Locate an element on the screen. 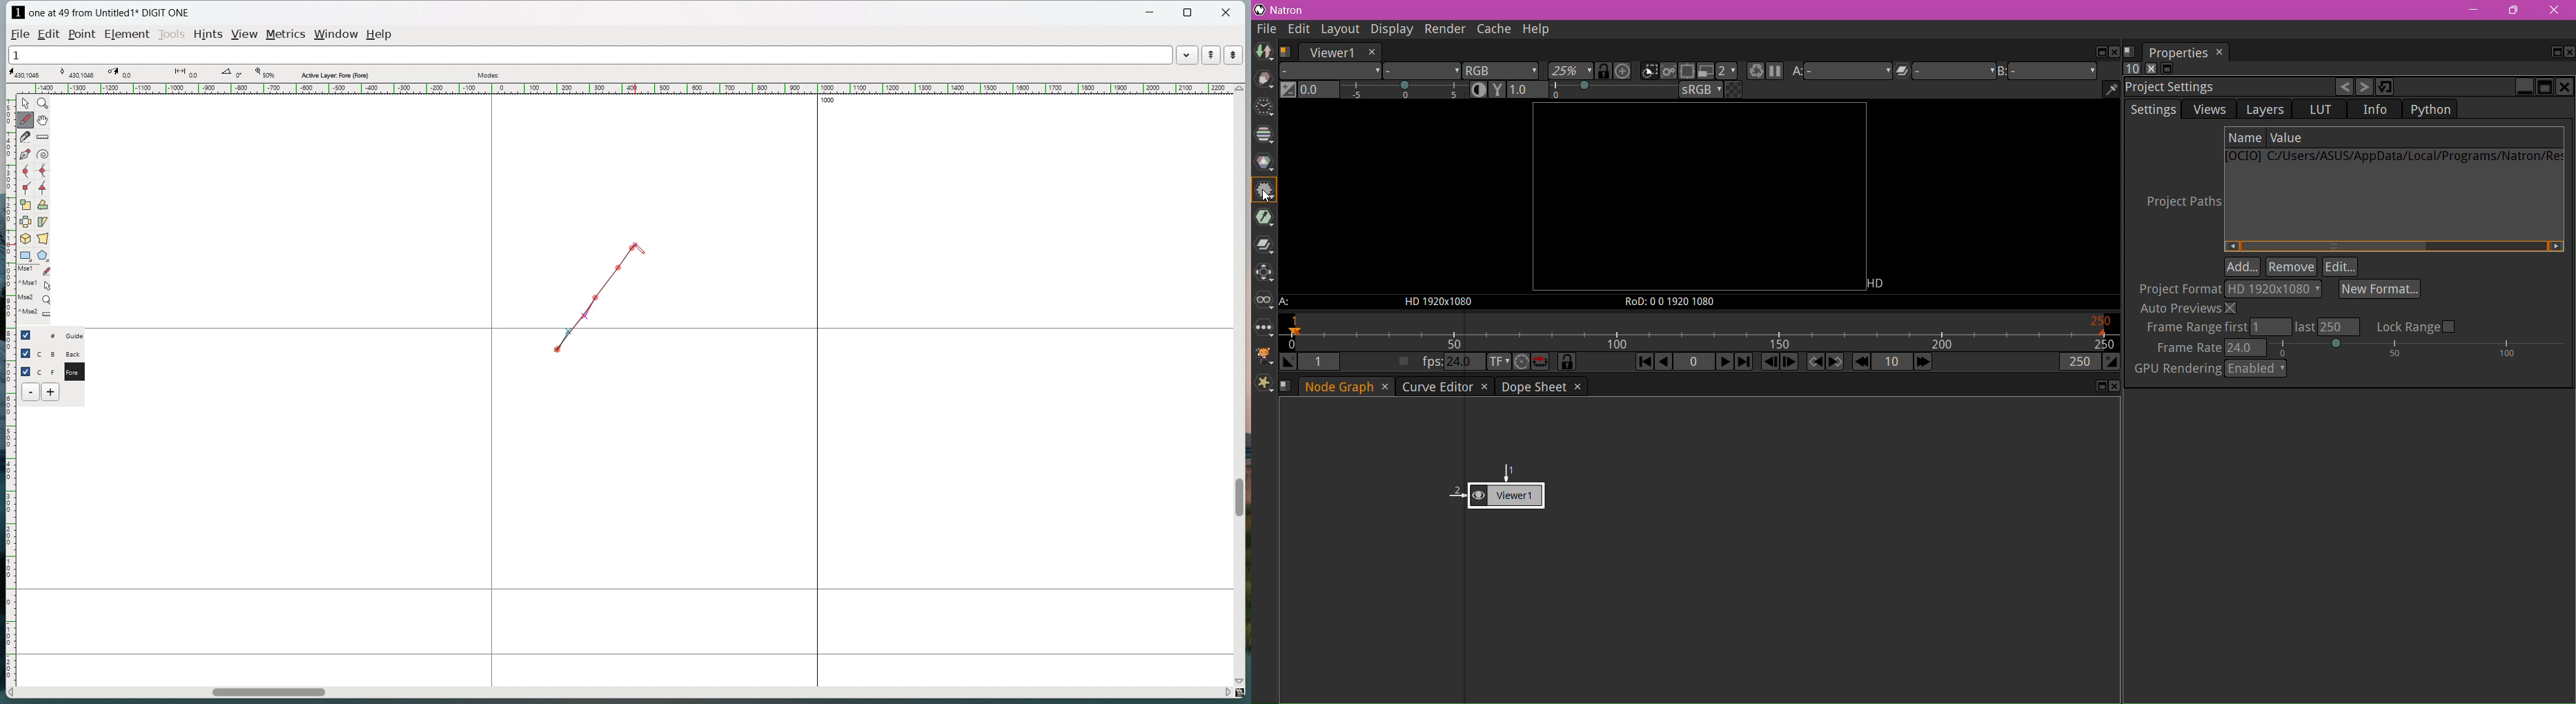  add a tangent point is located at coordinates (42, 188).